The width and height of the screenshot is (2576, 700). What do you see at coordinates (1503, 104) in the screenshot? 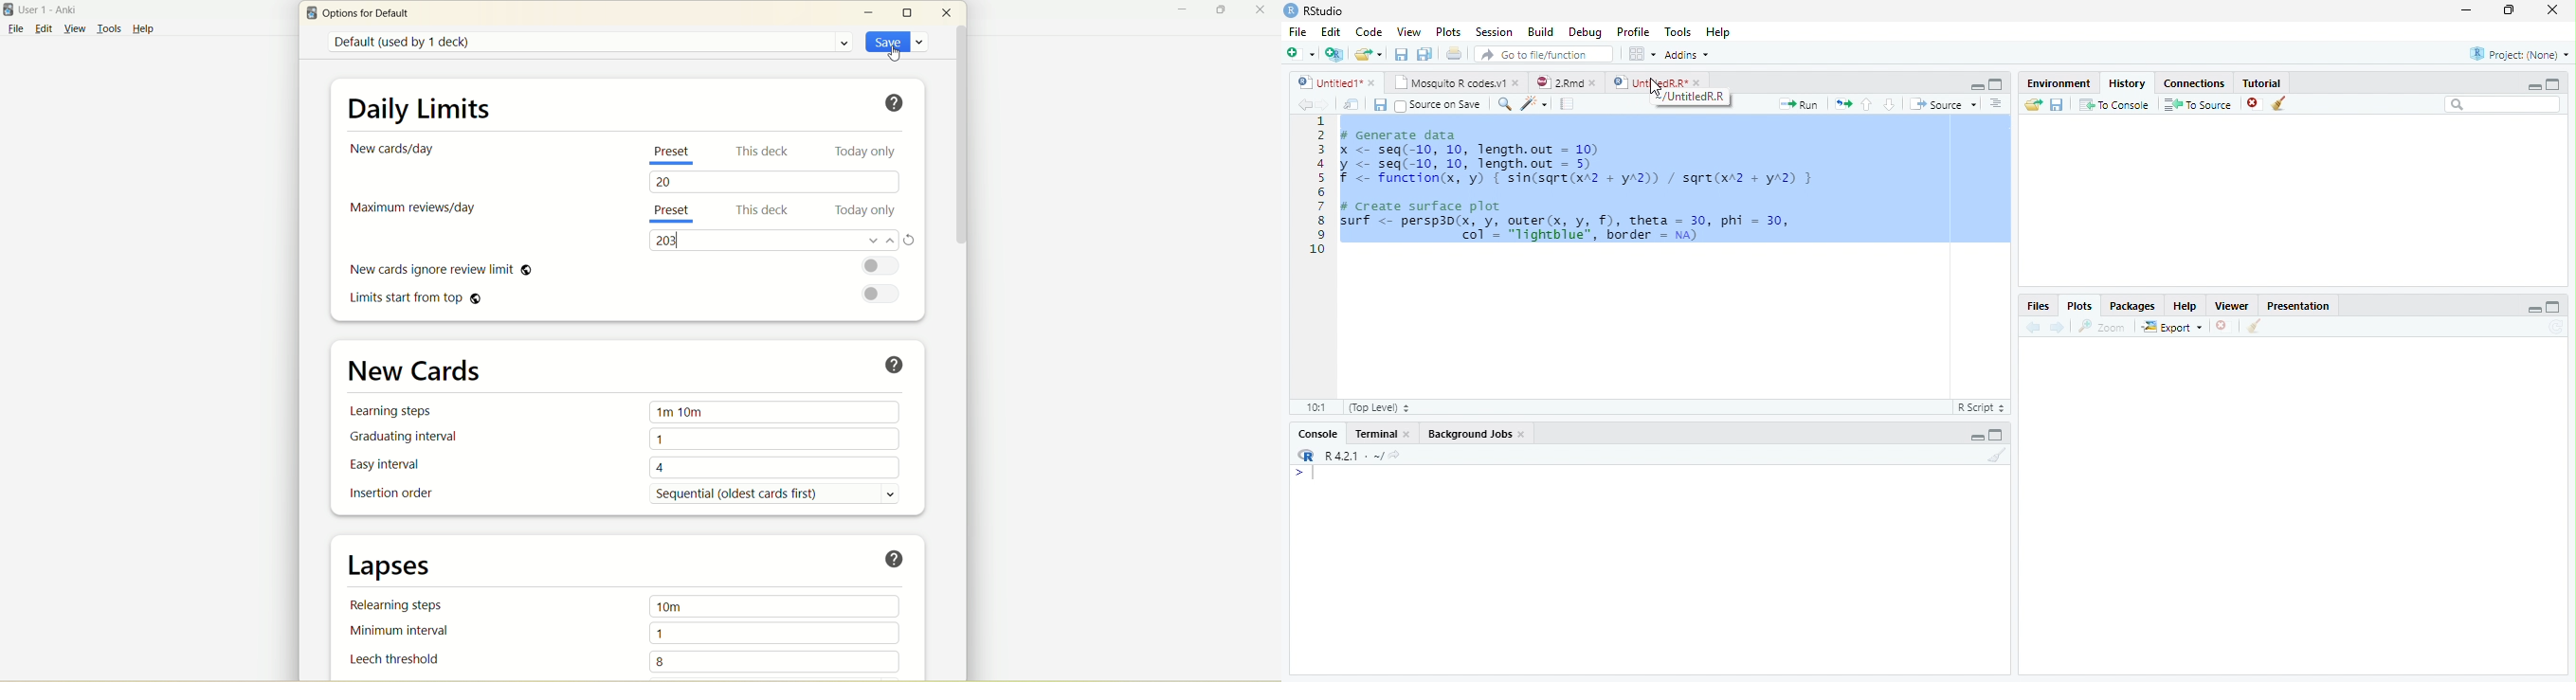
I see `Find/replace` at bounding box center [1503, 104].